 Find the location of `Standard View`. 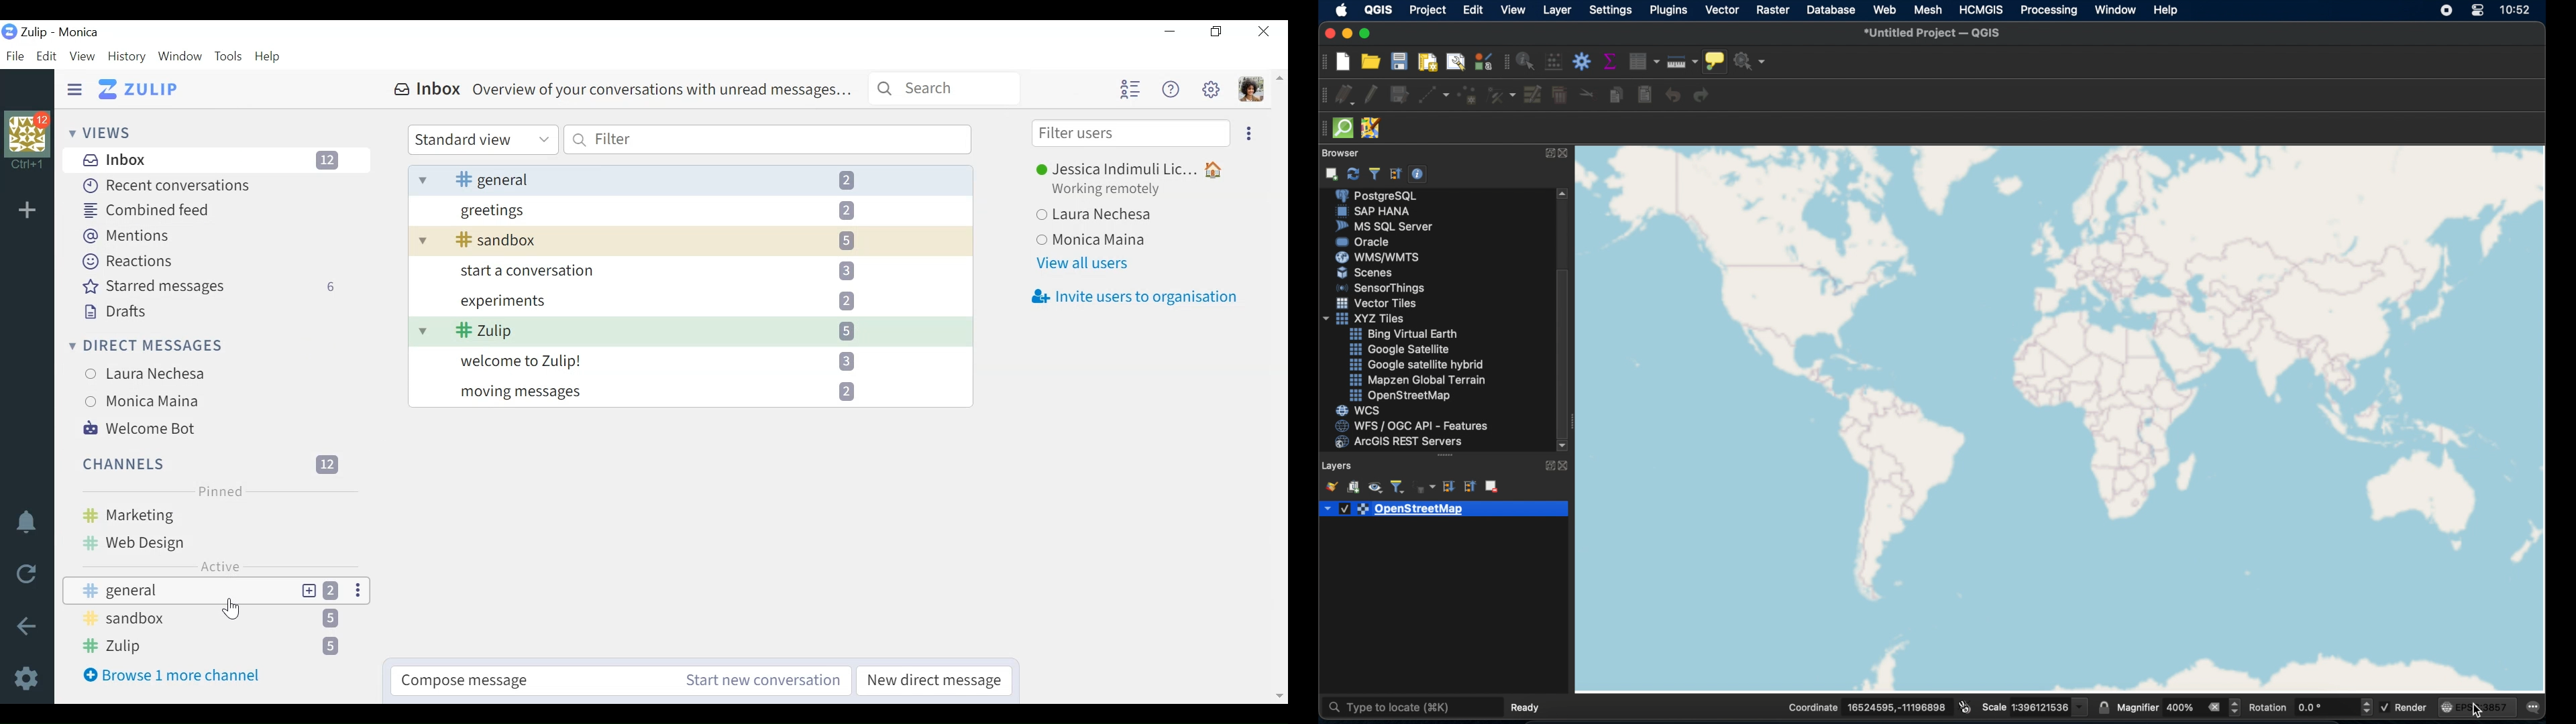

Standard View is located at coordinates (482, 140).